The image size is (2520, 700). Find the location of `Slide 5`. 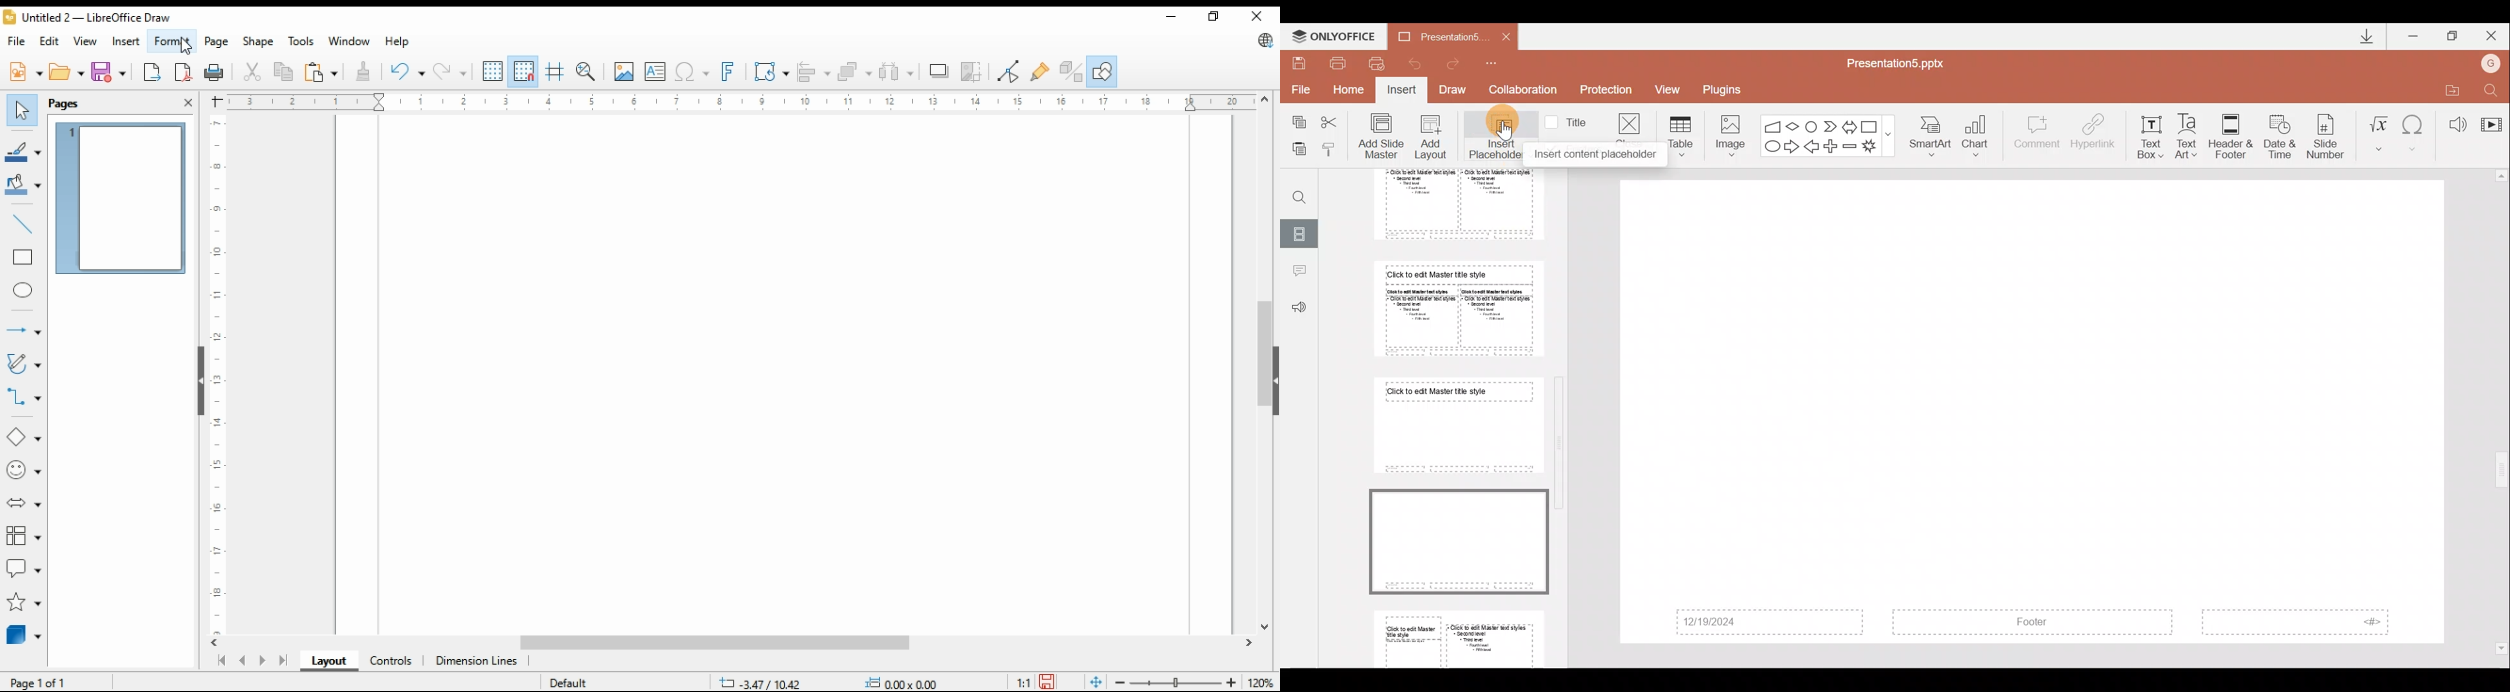

Slide 5 is located at coordinates (1450, 204).